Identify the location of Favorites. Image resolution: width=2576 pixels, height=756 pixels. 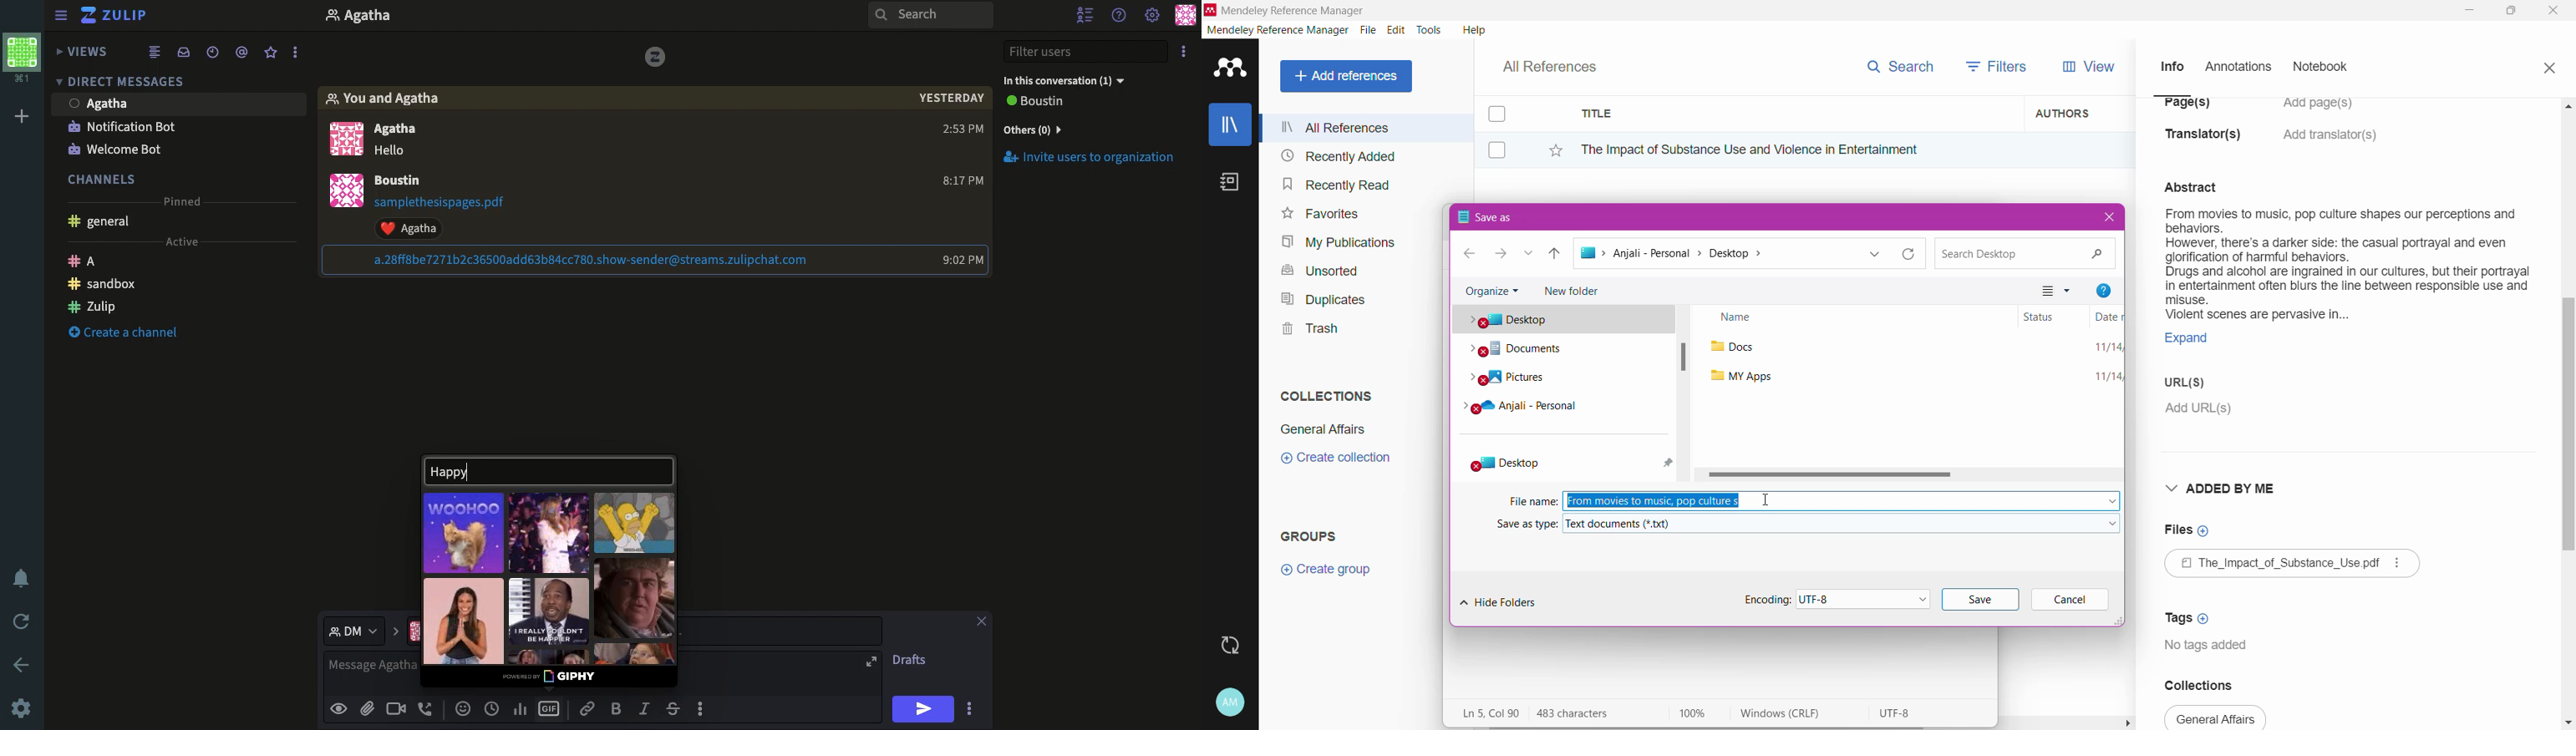
(1319, 214).